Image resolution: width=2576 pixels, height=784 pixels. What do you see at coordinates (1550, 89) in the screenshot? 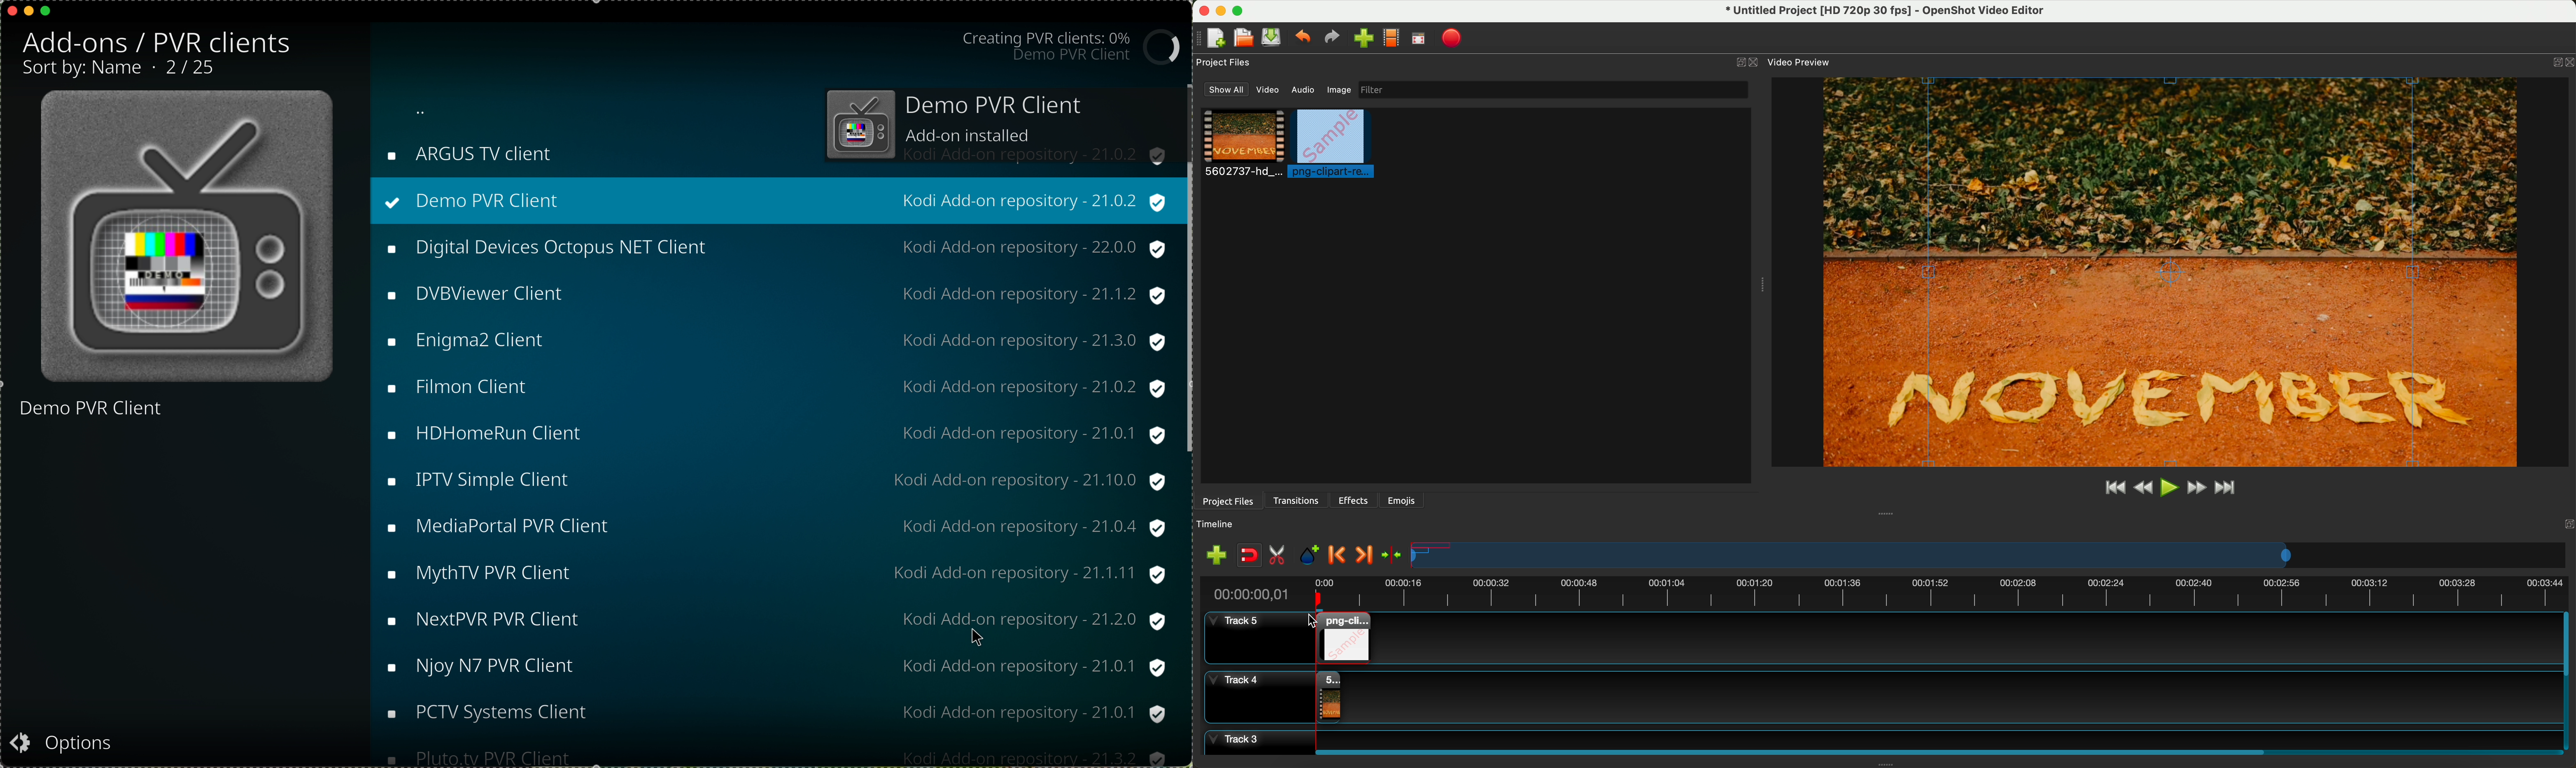
I see `filter` at bounding box center [1550, 89].